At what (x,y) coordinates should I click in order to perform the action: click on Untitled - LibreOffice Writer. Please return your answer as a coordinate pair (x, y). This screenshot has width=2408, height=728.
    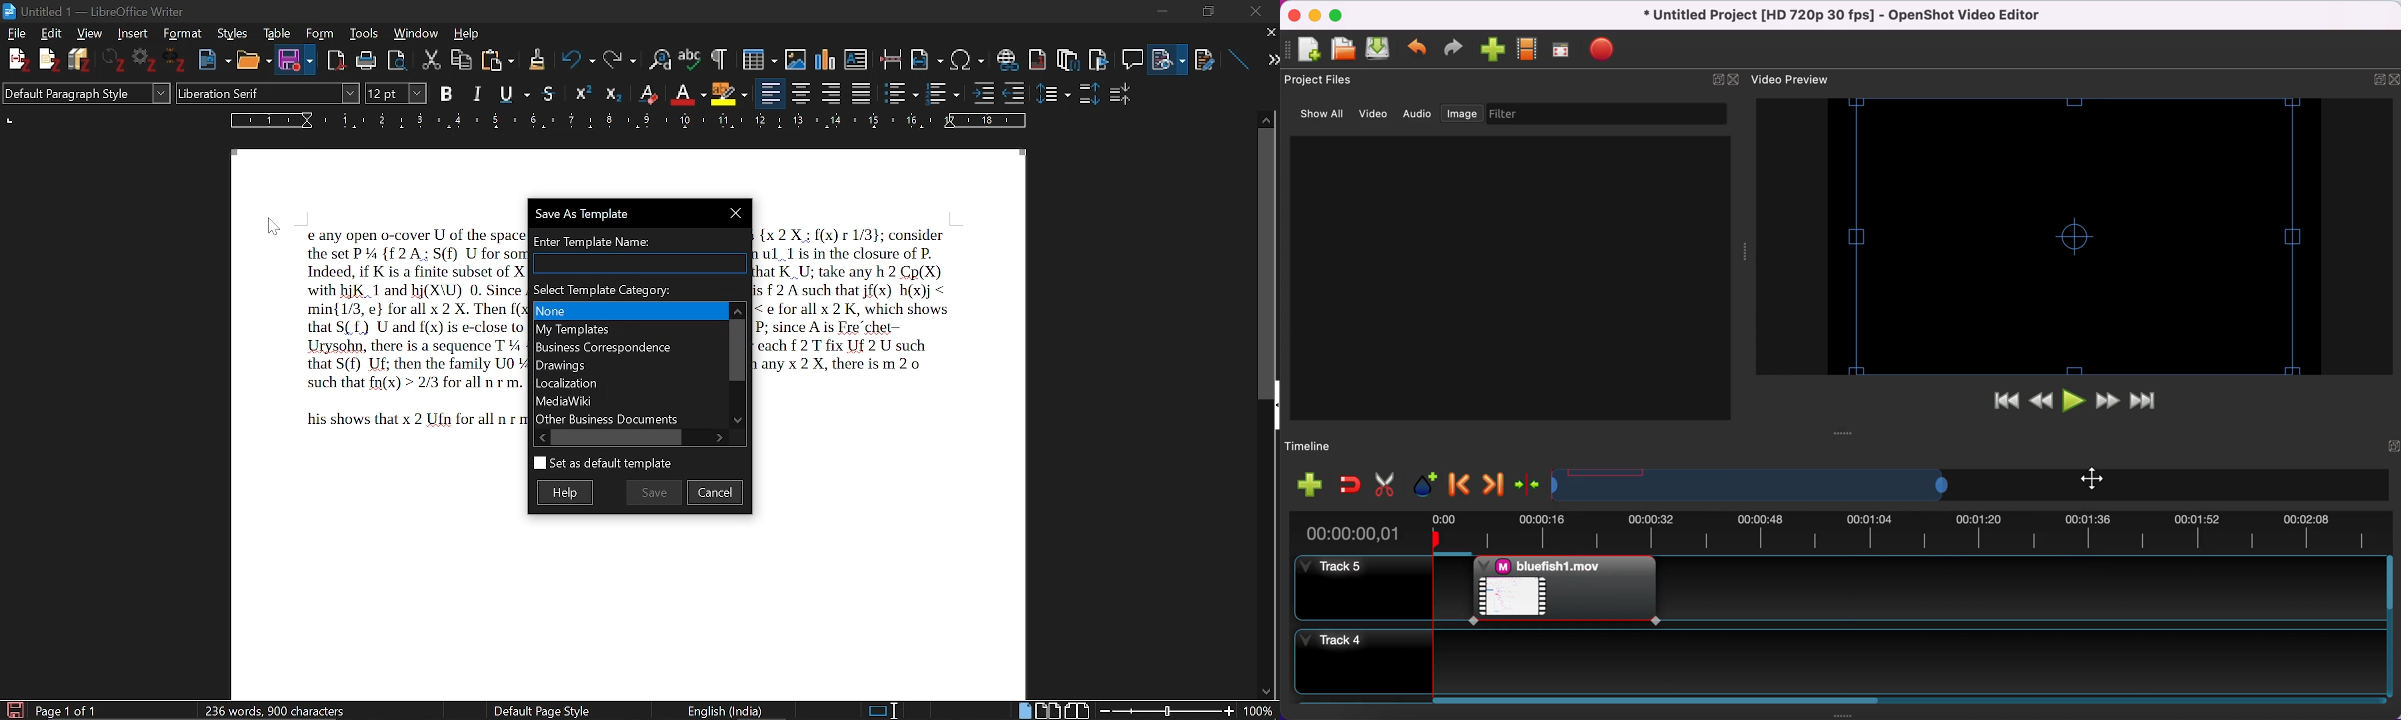
    Looking at the image, I should click on (112, 9).